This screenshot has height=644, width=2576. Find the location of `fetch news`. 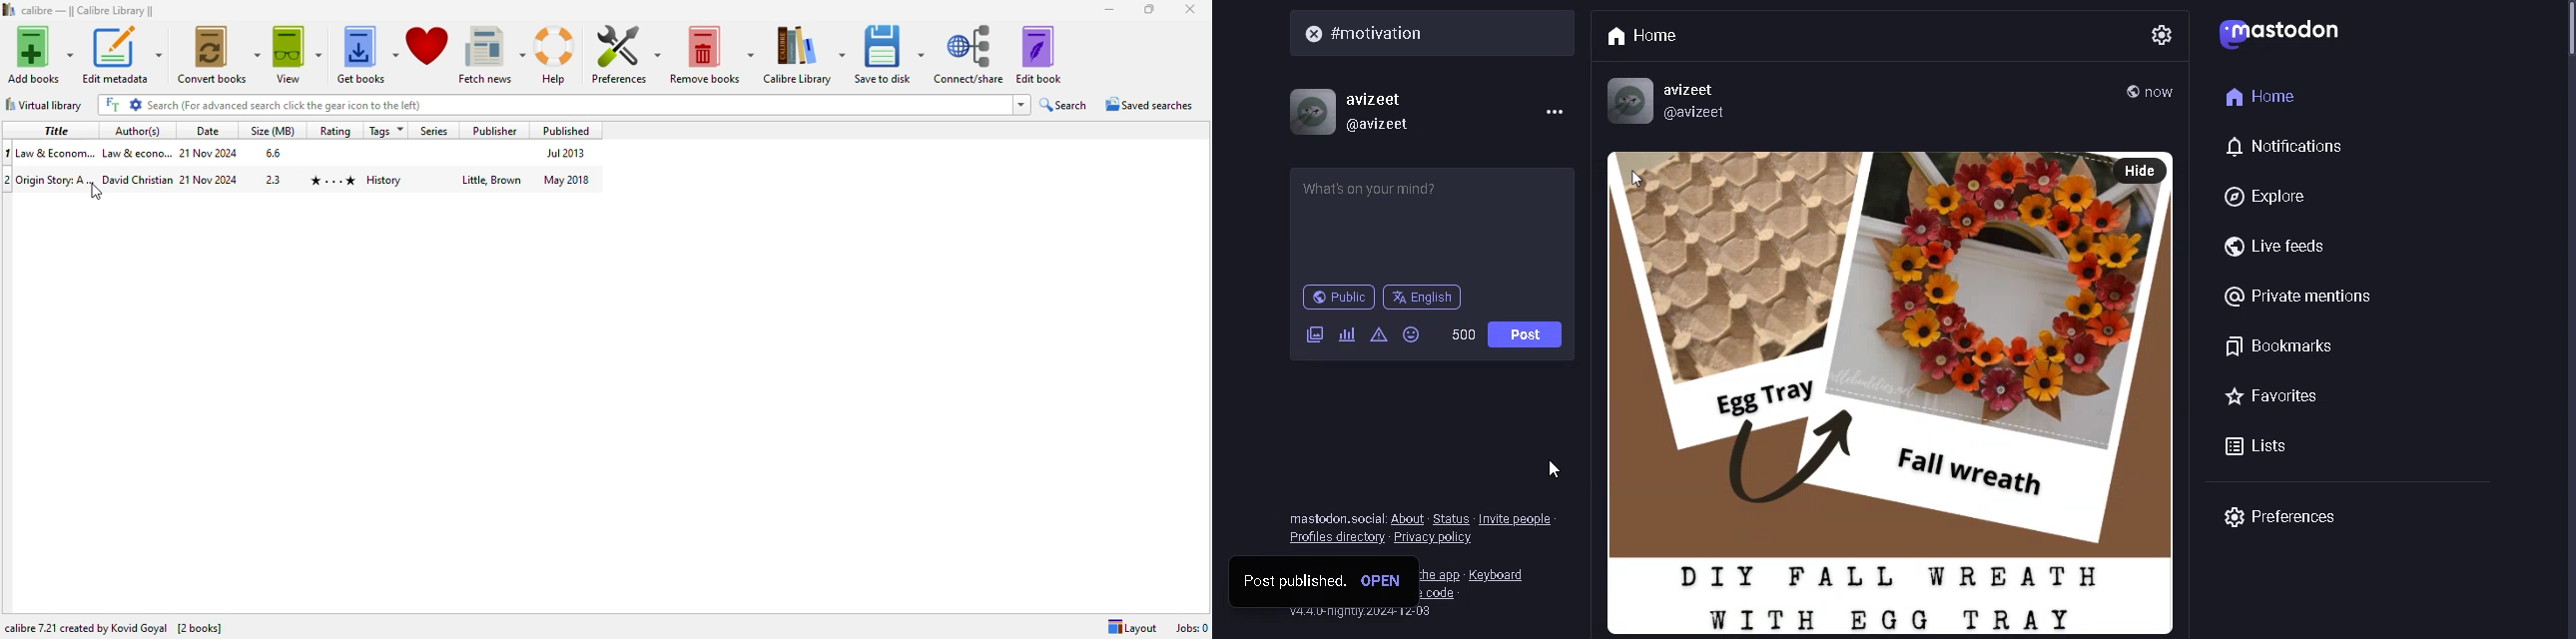

fetch news is located at coordinates (491, 53).